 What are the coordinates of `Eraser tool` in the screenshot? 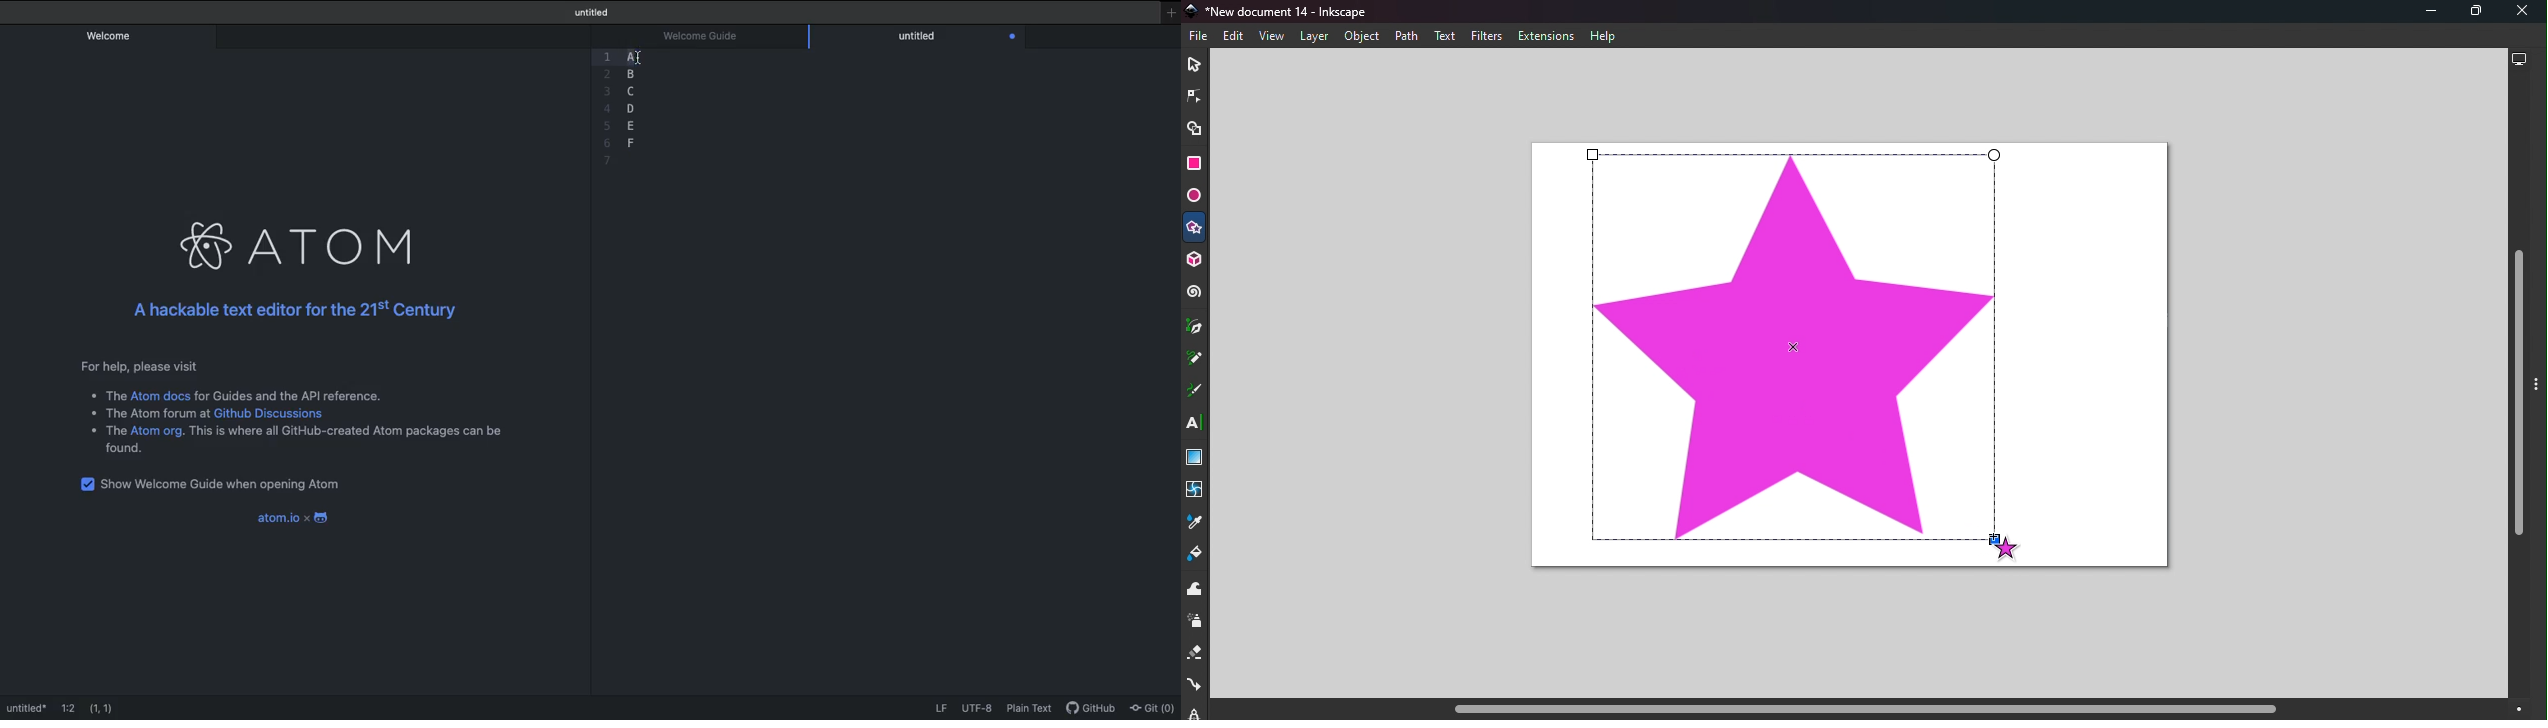 It's located at (1194, 657).